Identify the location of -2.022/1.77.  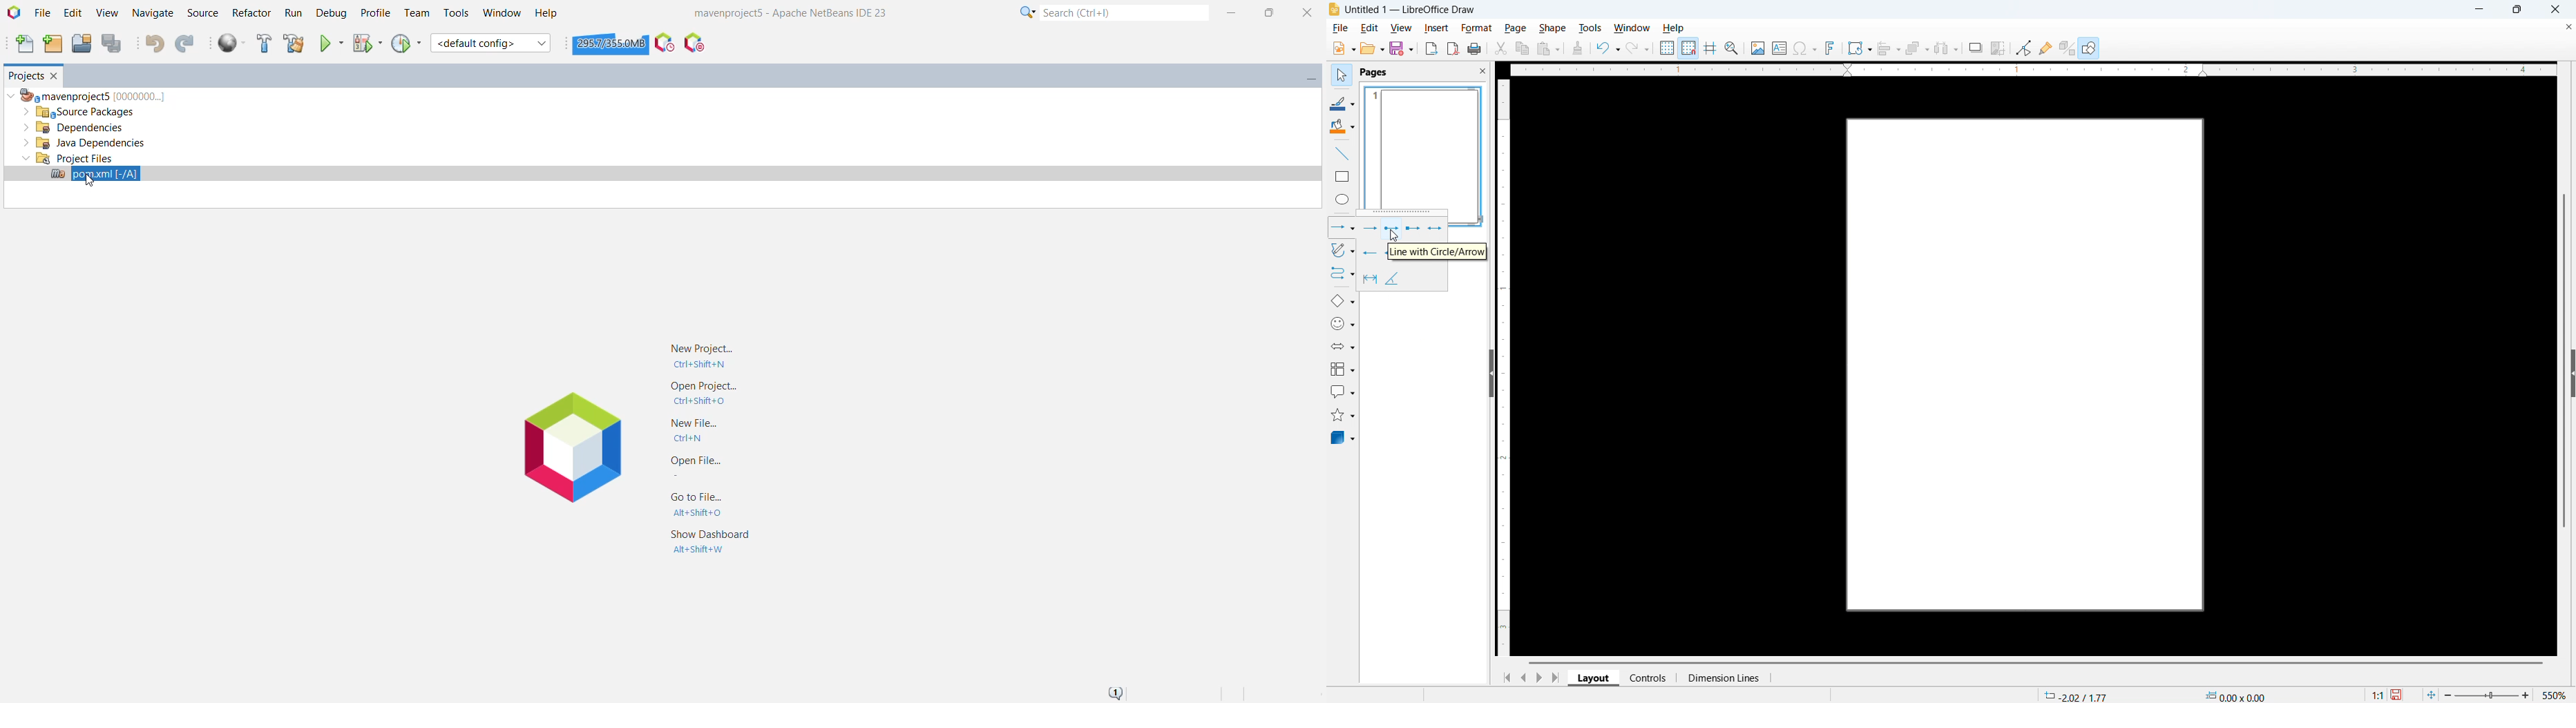
(2075, 695).